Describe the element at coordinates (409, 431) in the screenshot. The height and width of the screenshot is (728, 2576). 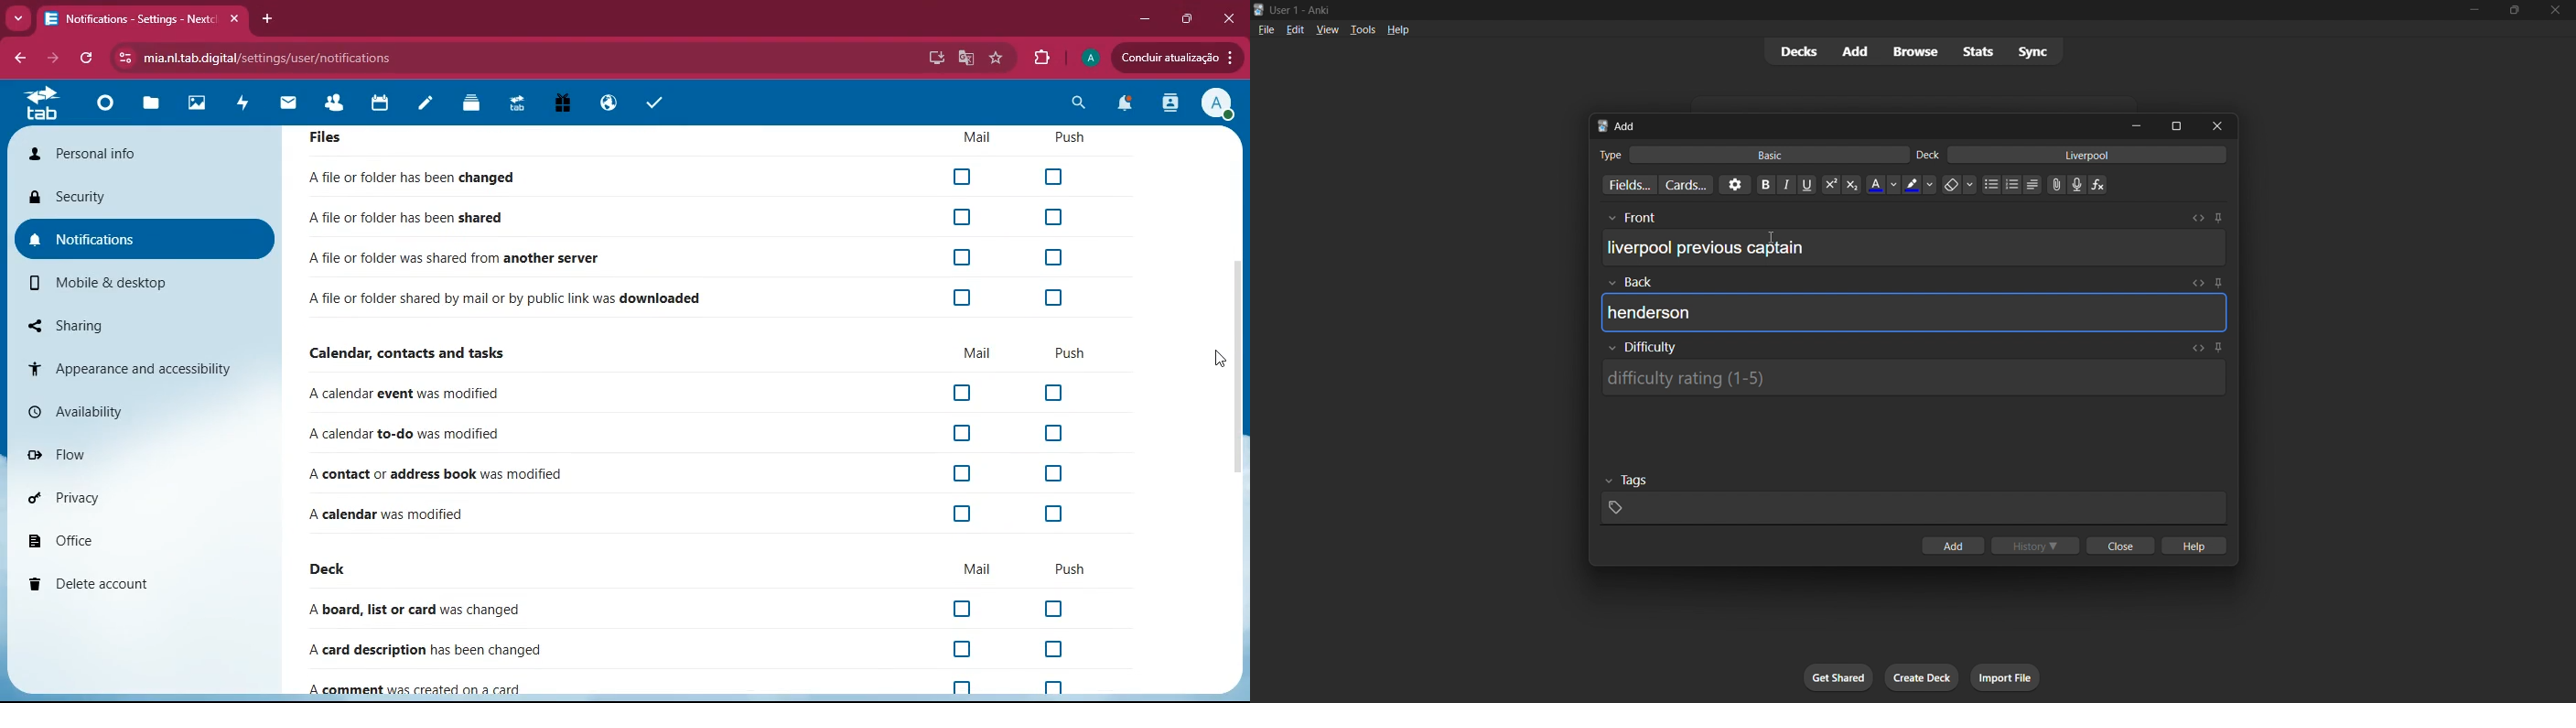
I see `to-do` at that location.